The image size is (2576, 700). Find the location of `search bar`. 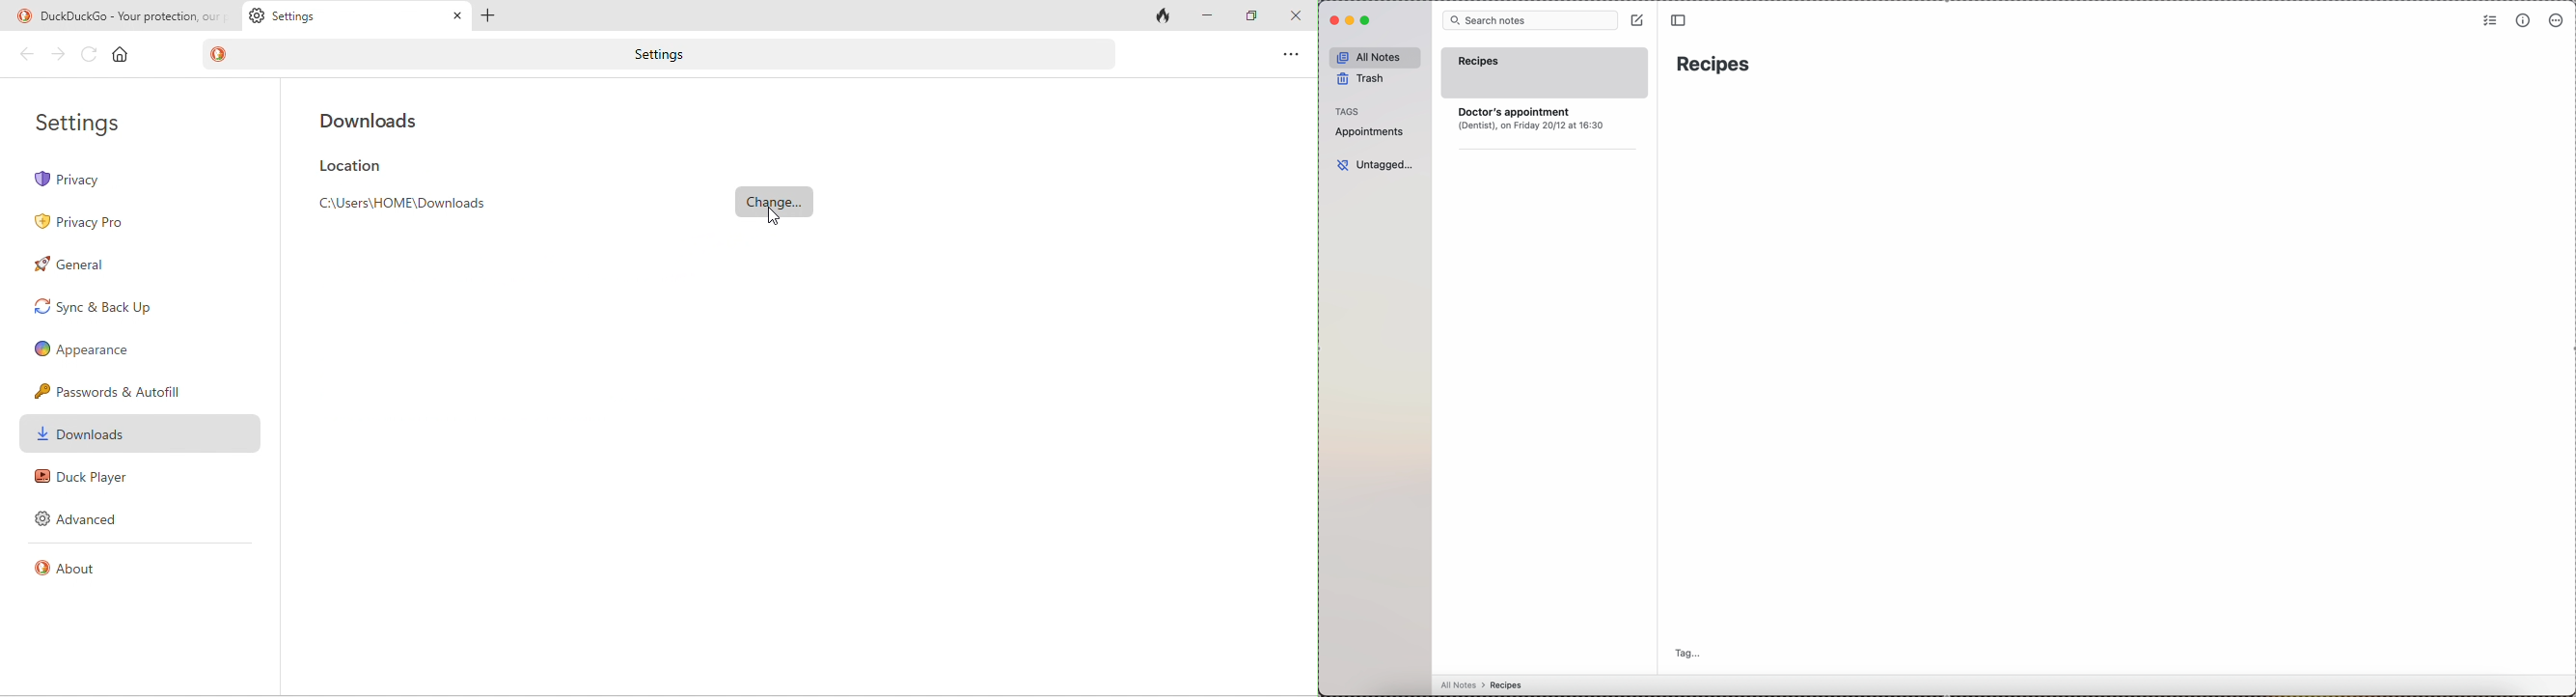

search bar is located at coordinates (1530, 20).